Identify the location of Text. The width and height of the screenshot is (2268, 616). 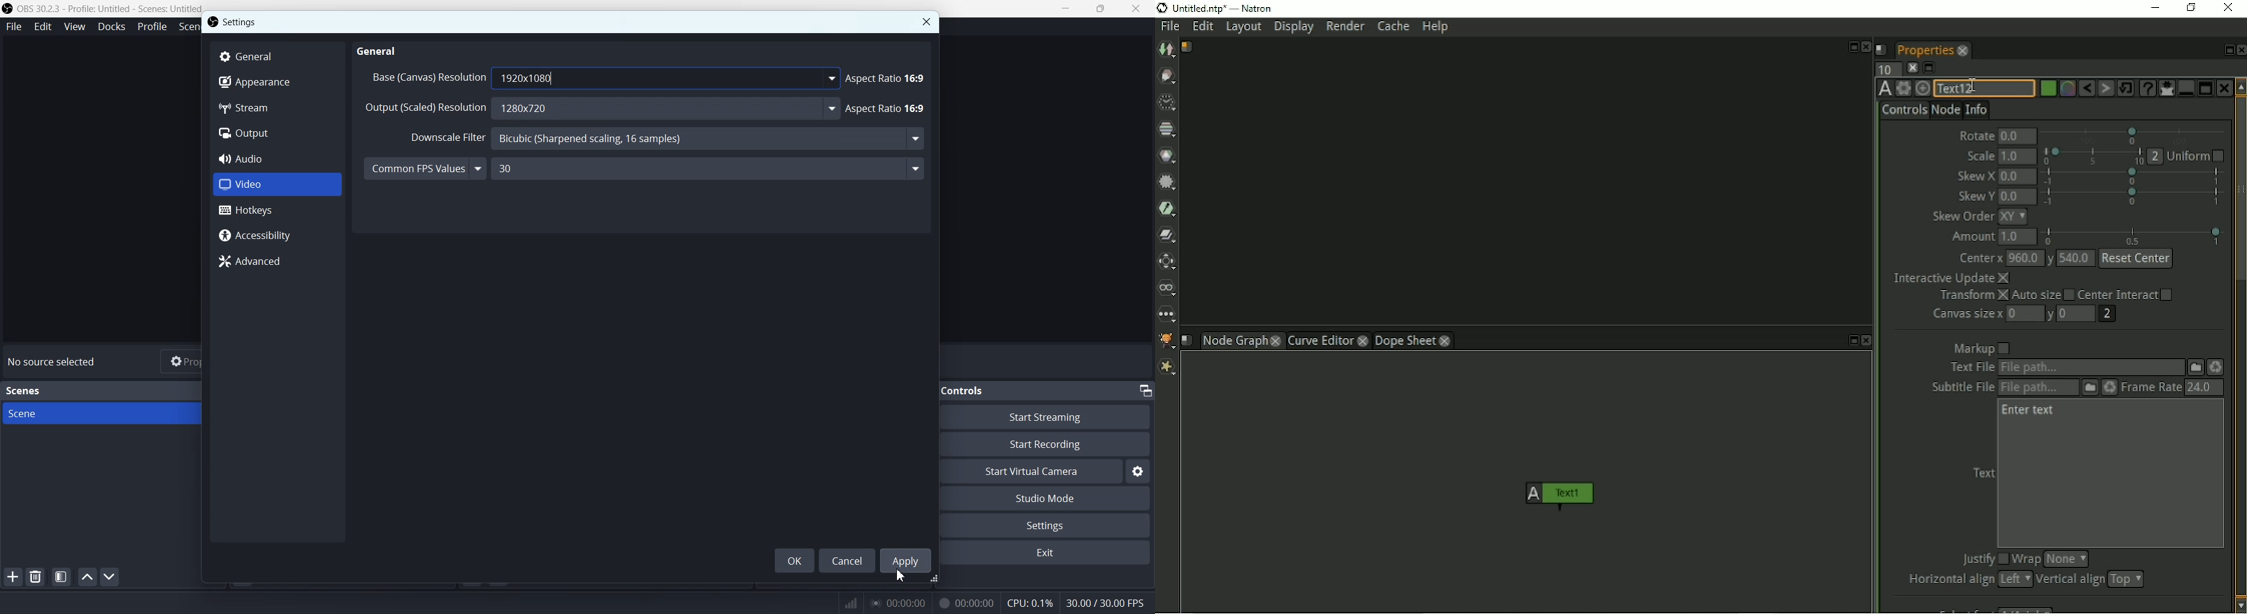
(54, 362).